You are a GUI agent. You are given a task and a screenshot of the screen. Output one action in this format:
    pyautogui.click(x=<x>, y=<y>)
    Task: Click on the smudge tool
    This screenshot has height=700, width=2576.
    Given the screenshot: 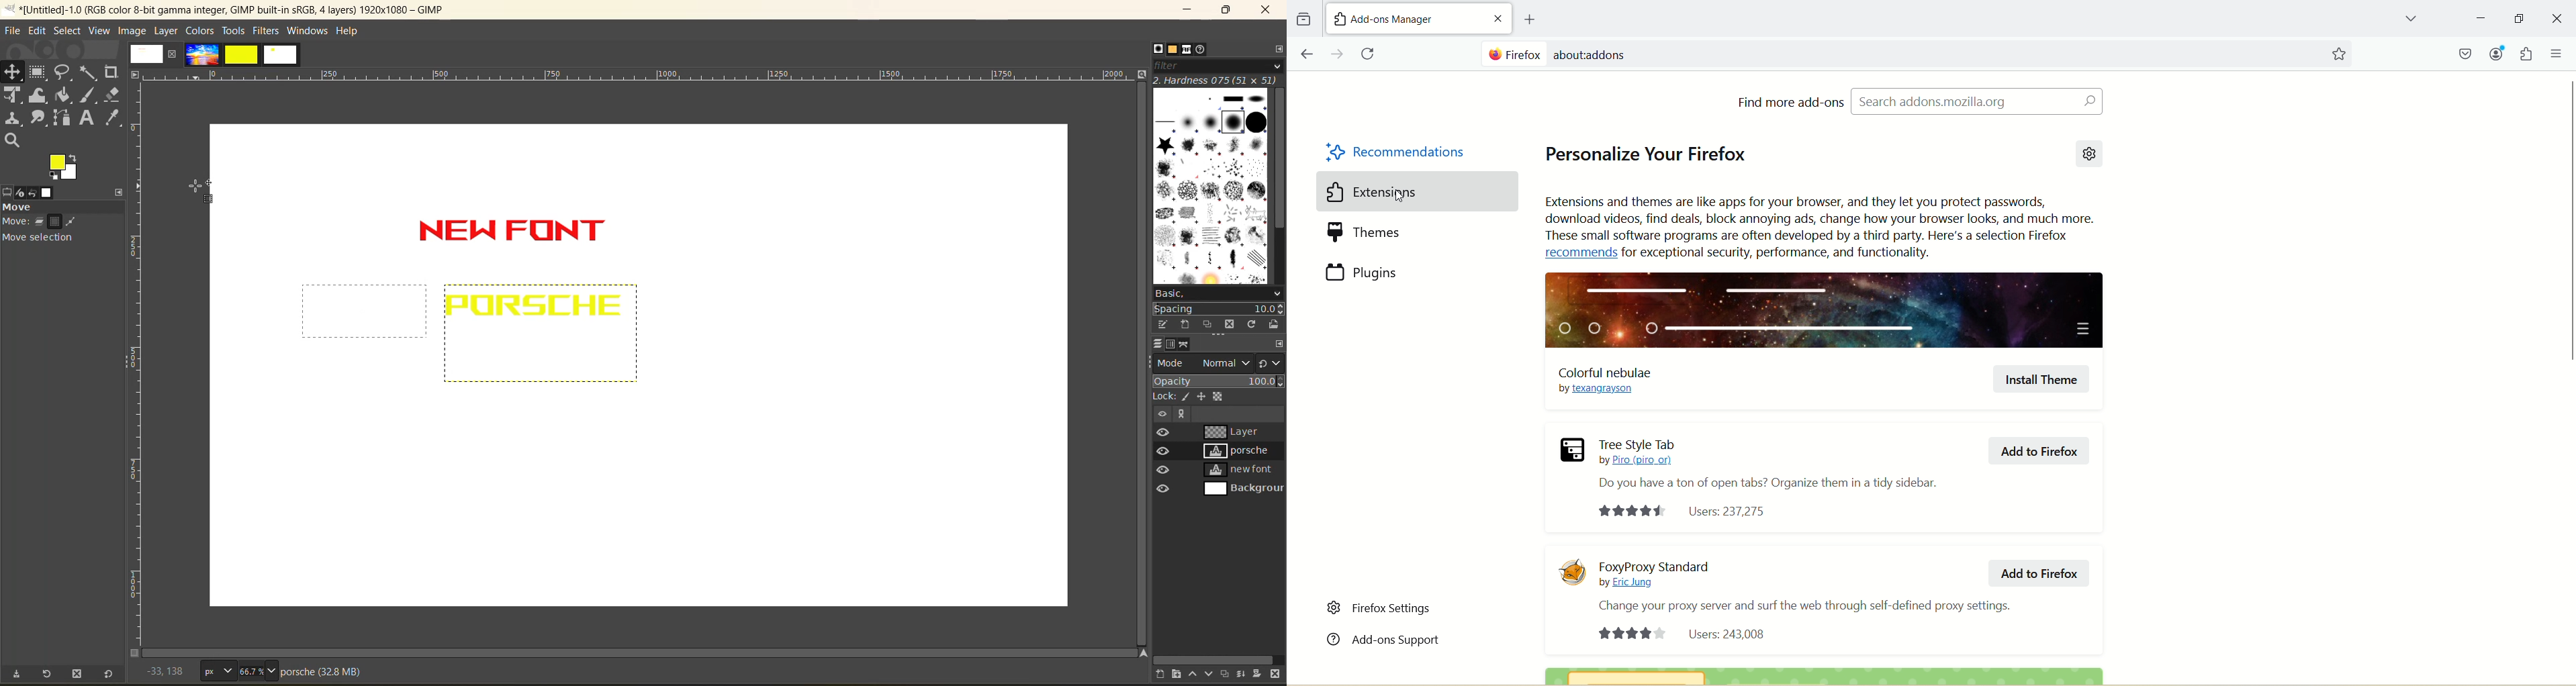 What is the action you would take?
    pyautogui.click(x=39, y=118)
    